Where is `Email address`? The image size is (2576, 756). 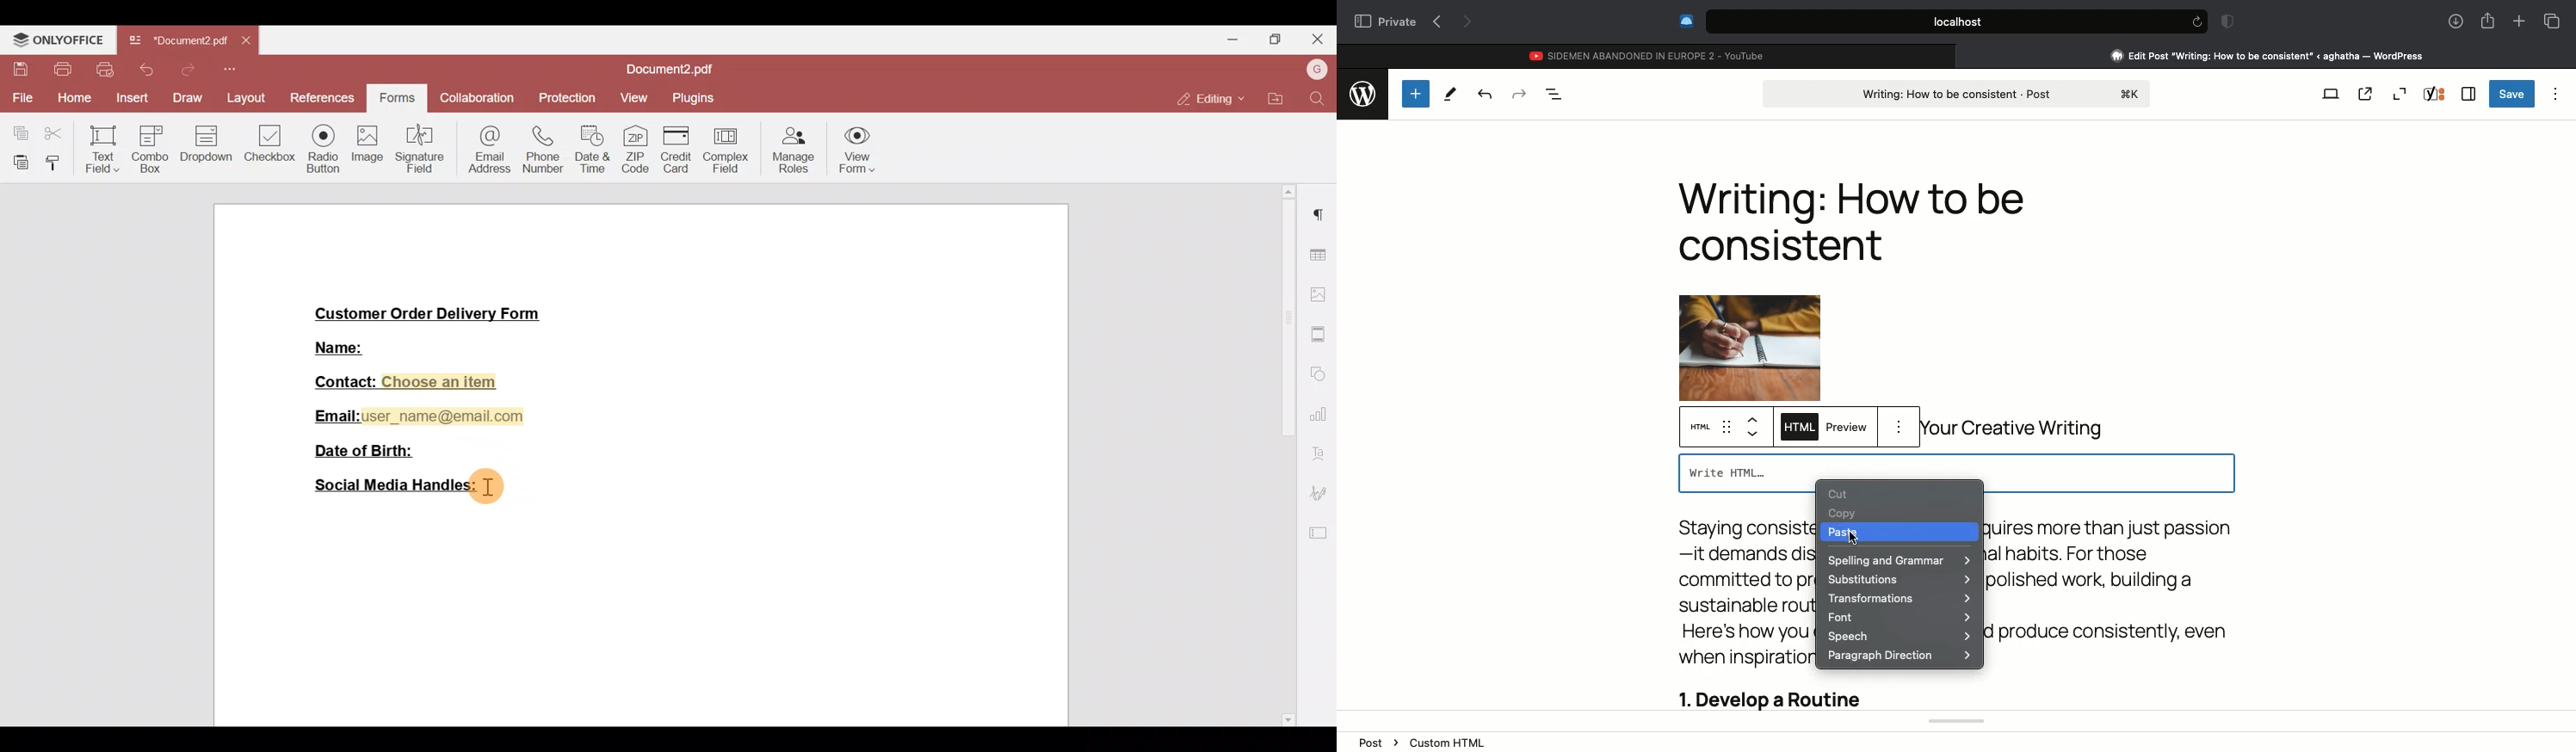
Email address is located at coordinates (484, 152).